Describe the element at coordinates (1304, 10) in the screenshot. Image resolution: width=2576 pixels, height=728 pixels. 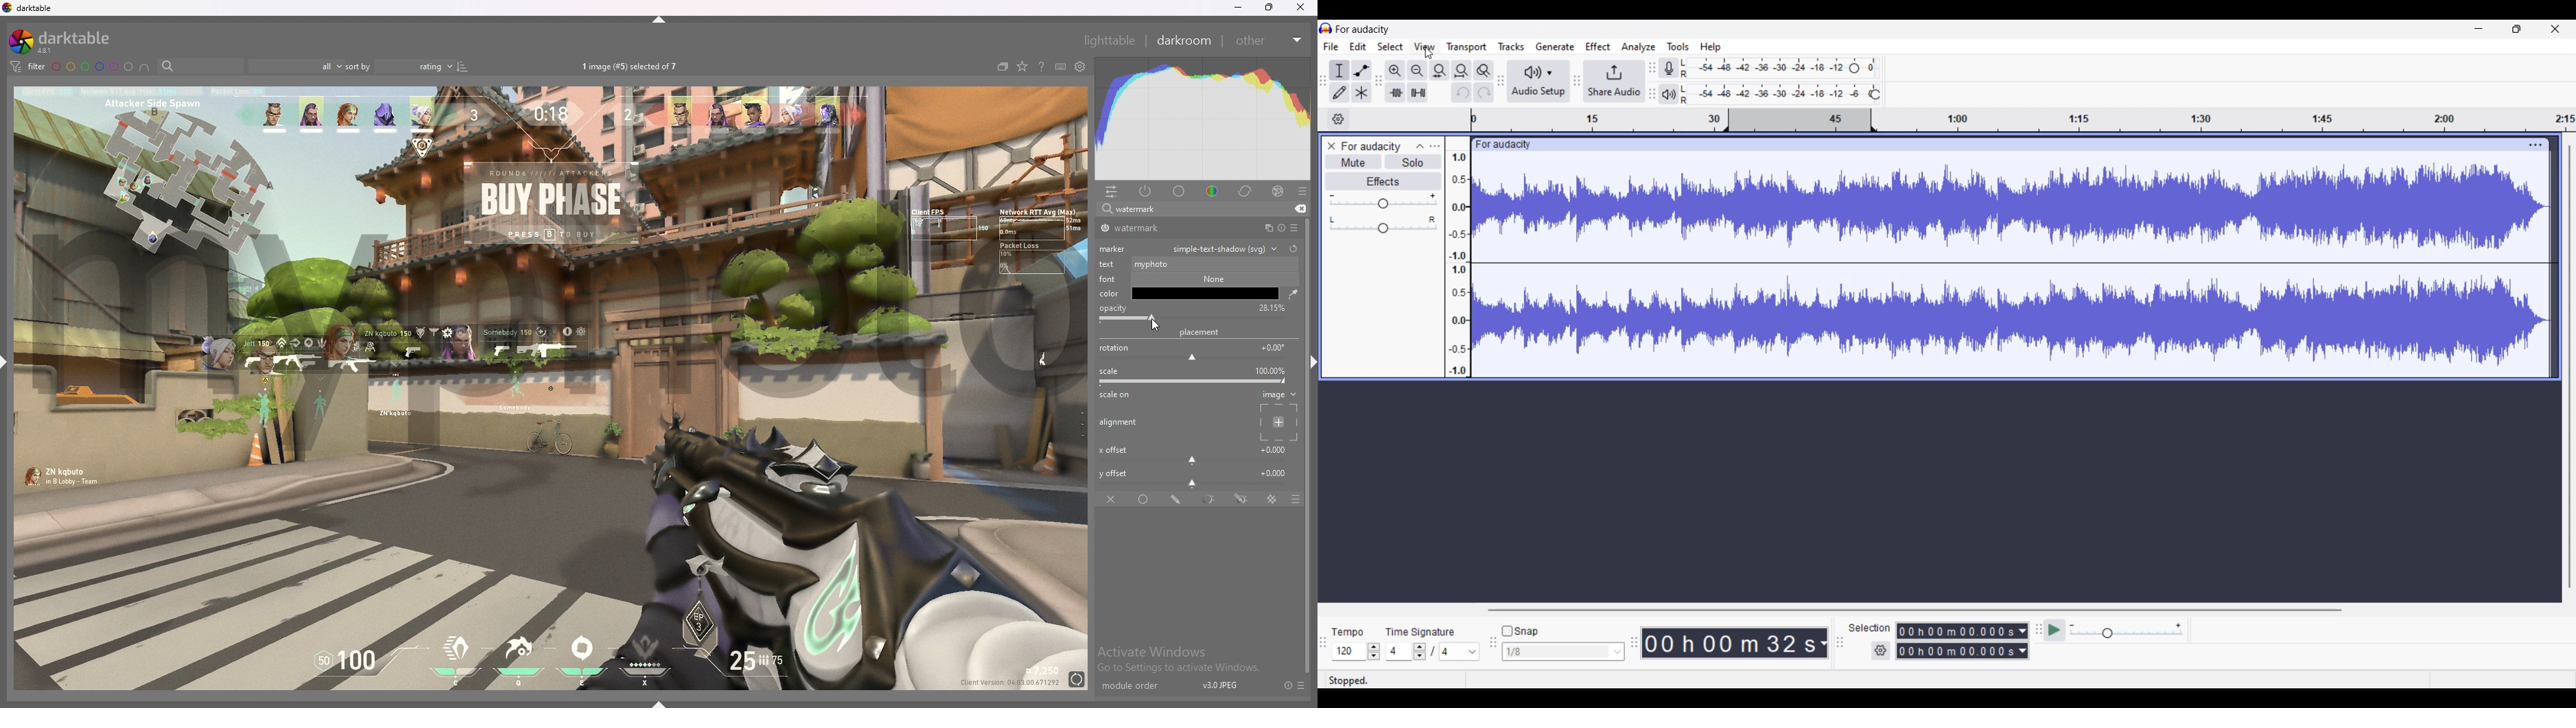
I see `Close` at that location.